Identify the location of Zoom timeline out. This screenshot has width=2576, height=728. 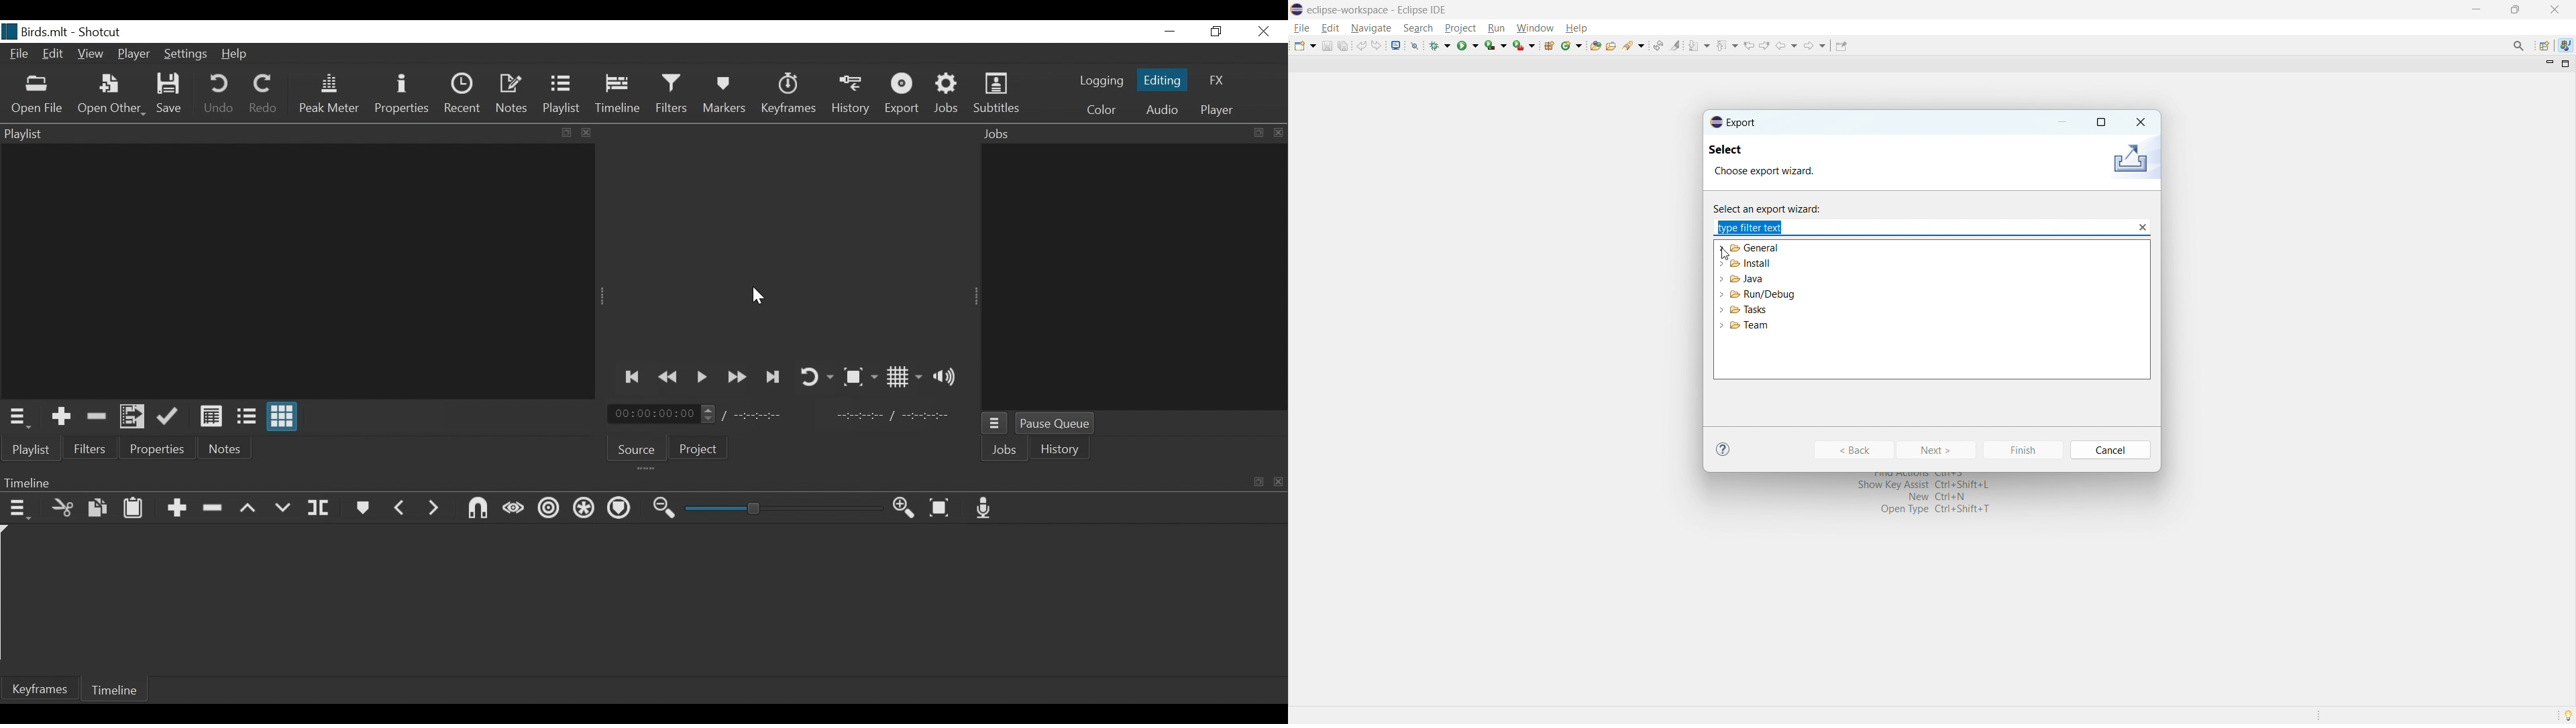
(665, 509).